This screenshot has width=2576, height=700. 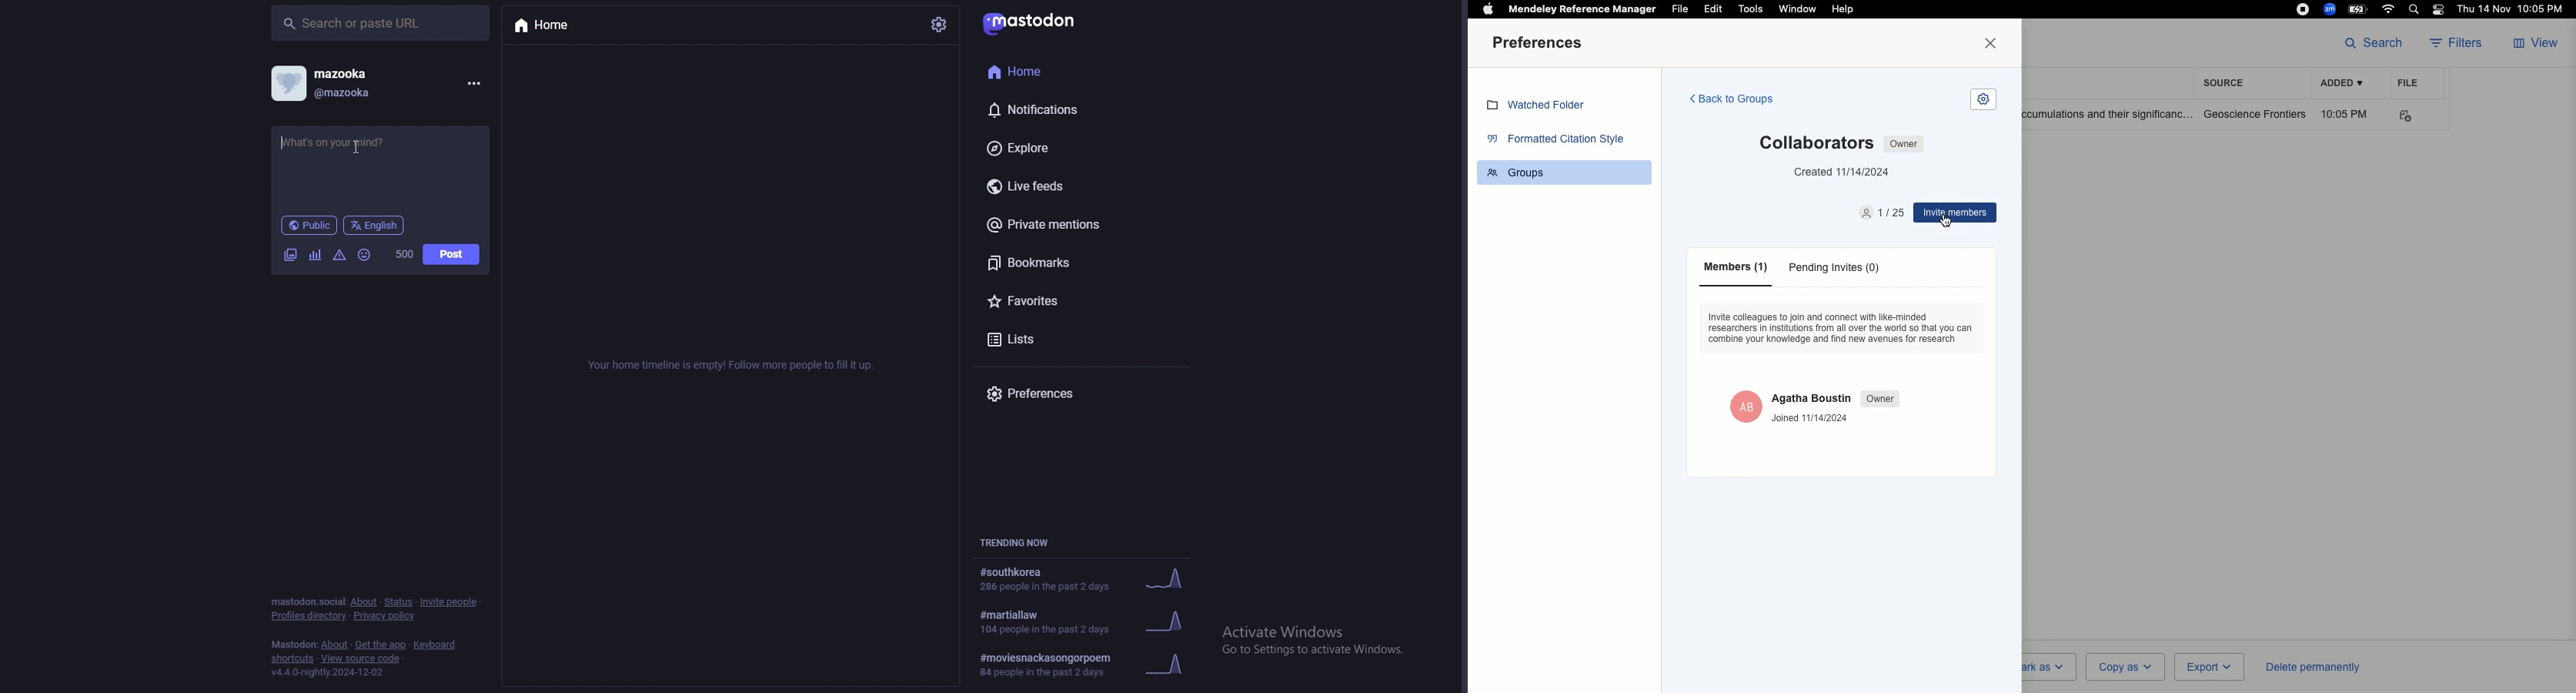 I want to click on mastodon, so click(x=1041, y=23).